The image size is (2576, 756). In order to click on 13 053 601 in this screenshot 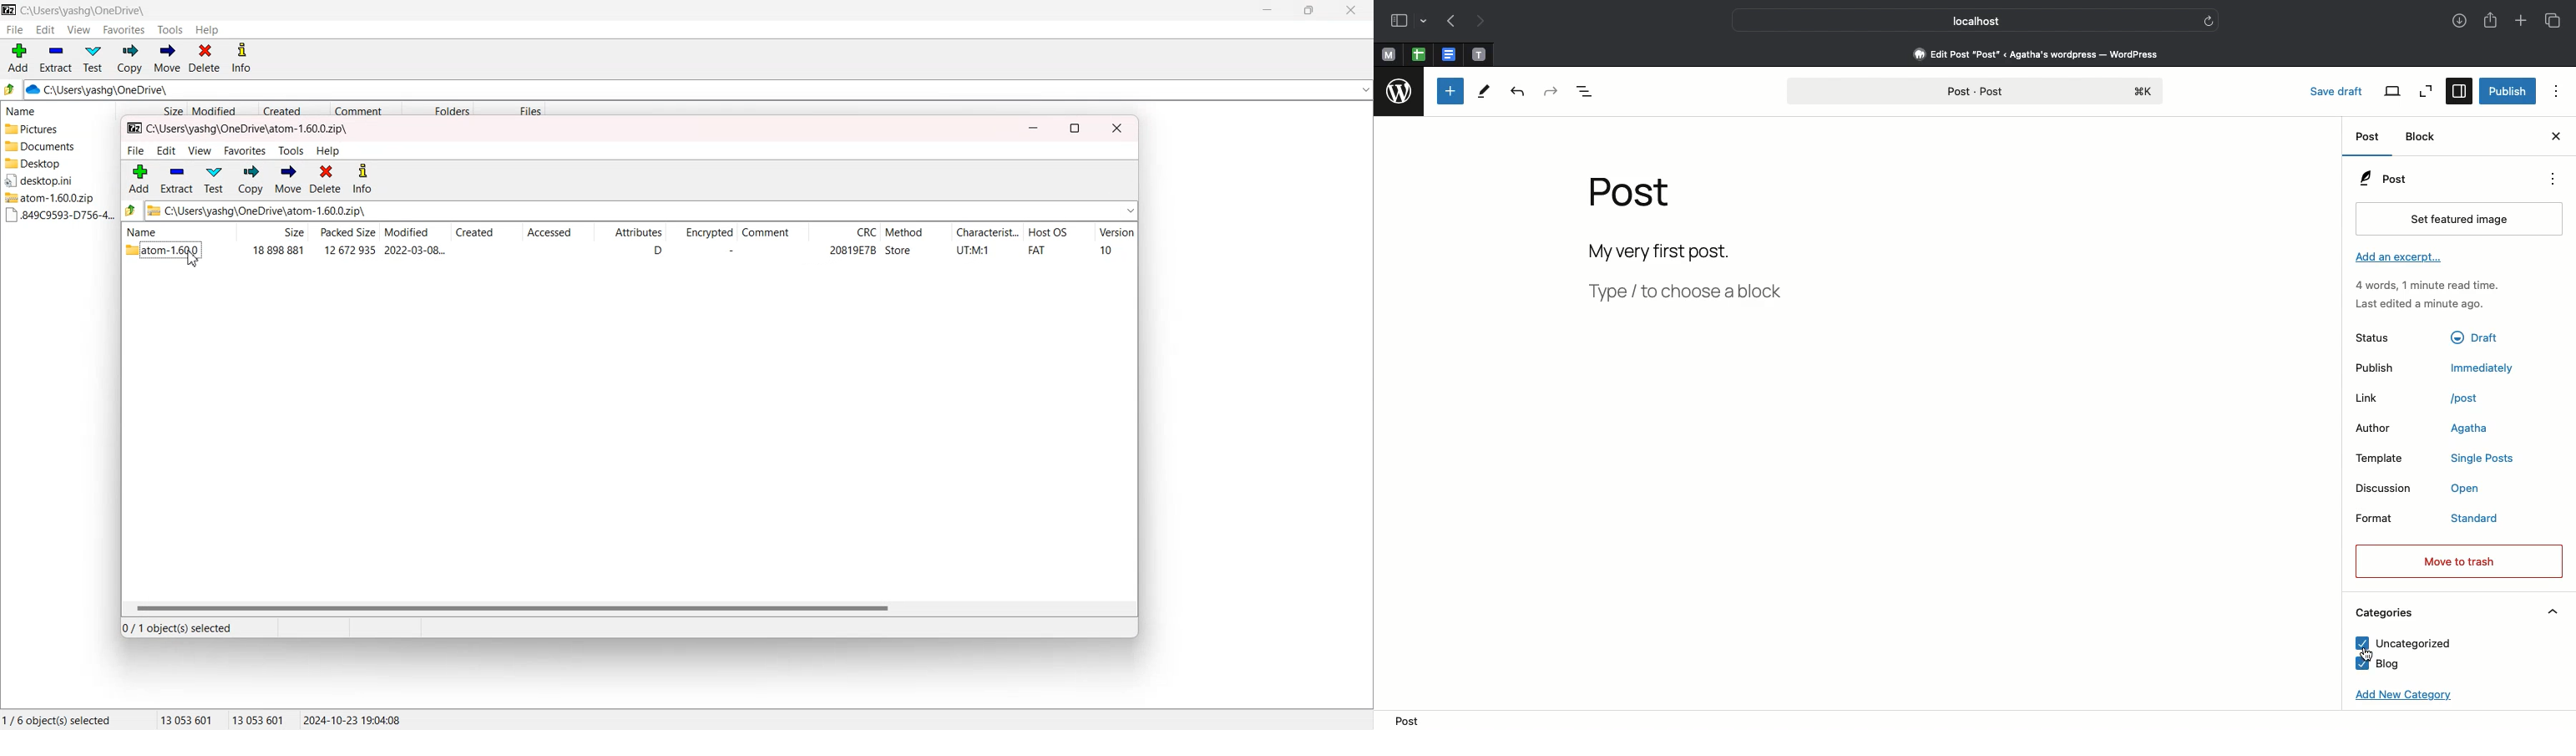, I will do `click(187, 719)`.